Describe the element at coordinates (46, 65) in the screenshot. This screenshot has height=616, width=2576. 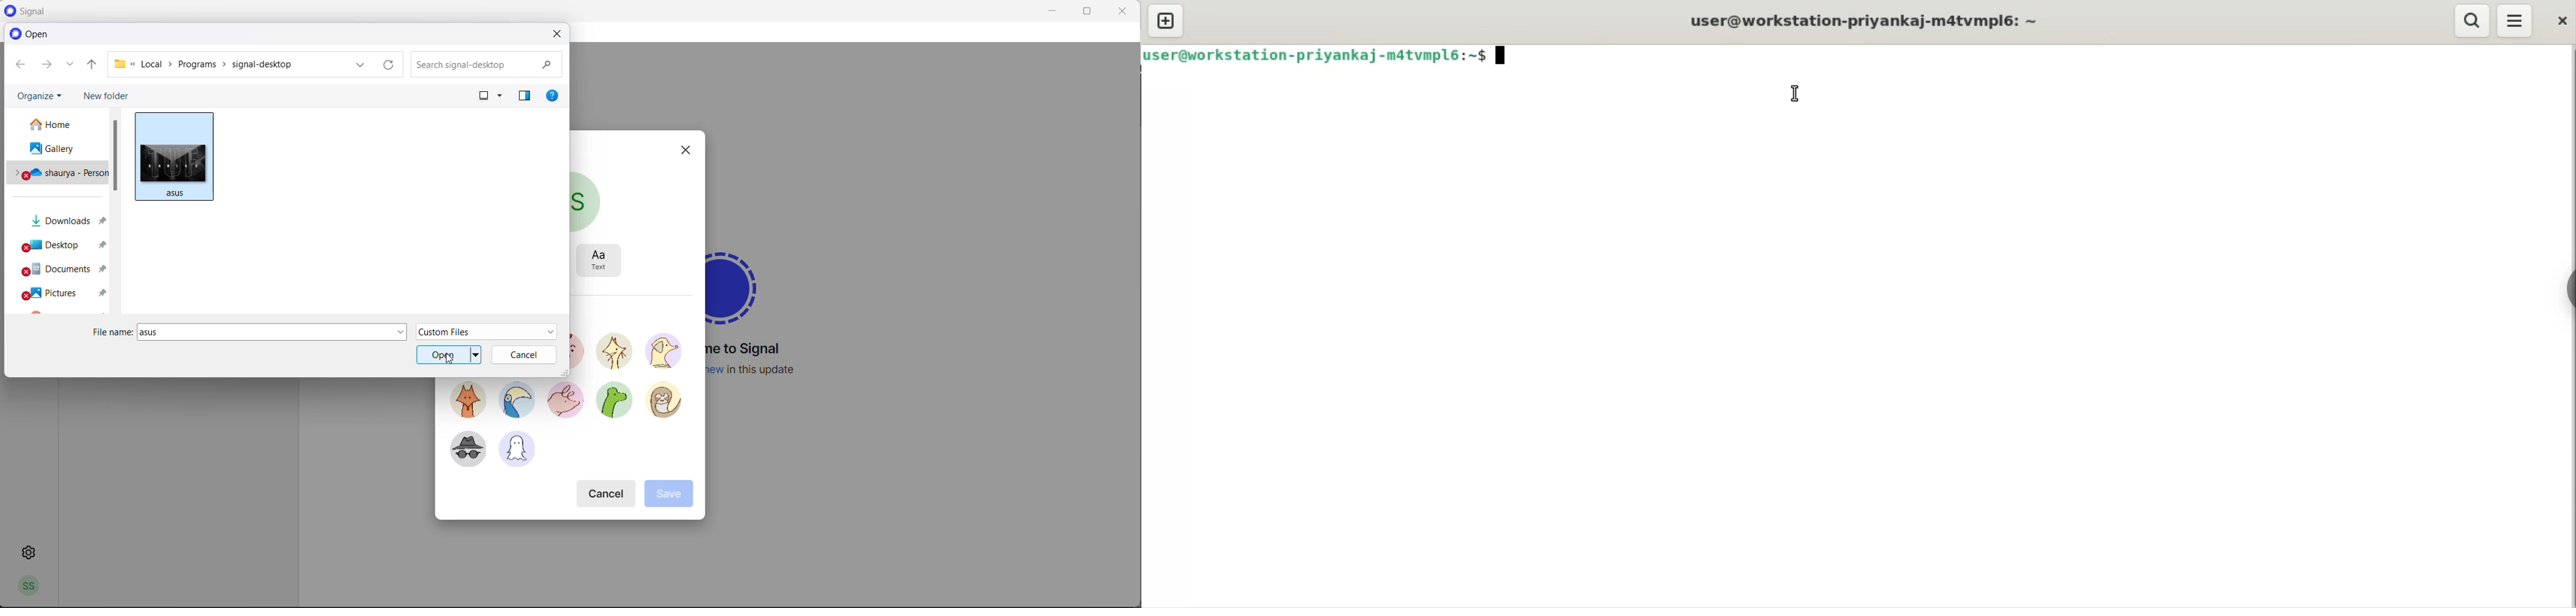
I see `go forward` at that location.